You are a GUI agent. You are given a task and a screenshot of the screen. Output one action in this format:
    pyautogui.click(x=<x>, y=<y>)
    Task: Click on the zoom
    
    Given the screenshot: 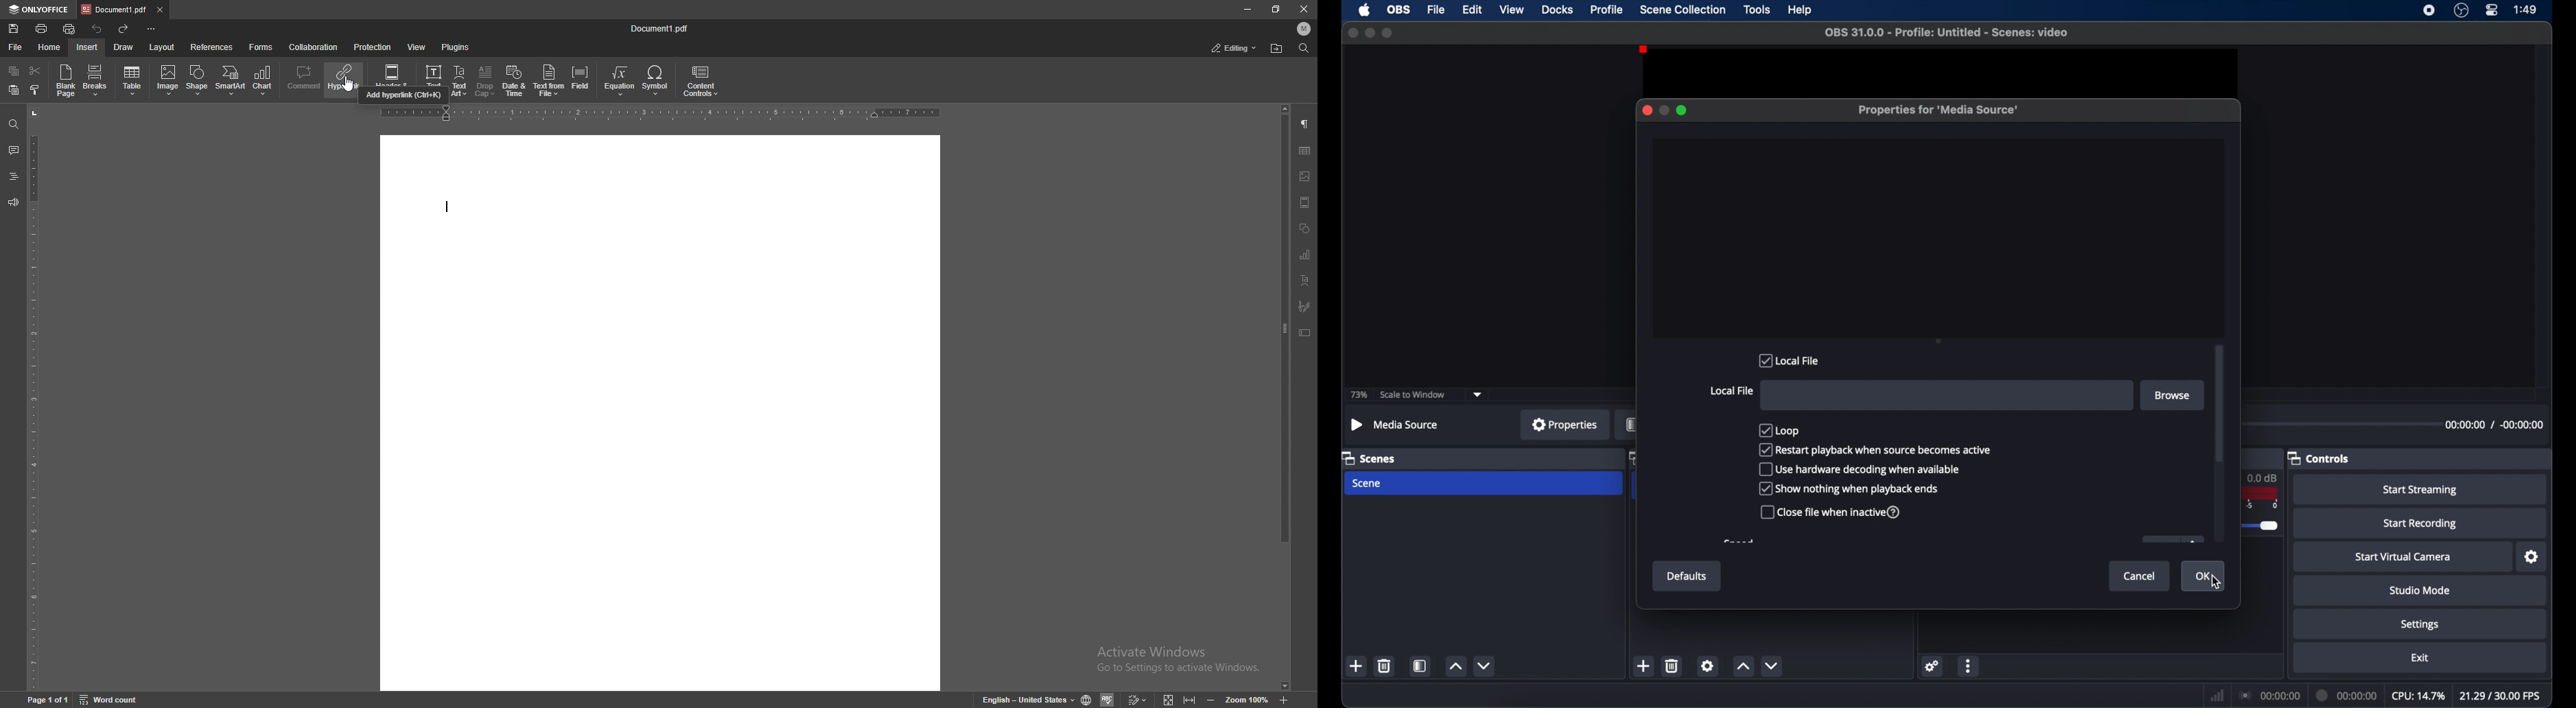 What is the action you would take?
    pyautogui.click(x=1247, y=698)
    